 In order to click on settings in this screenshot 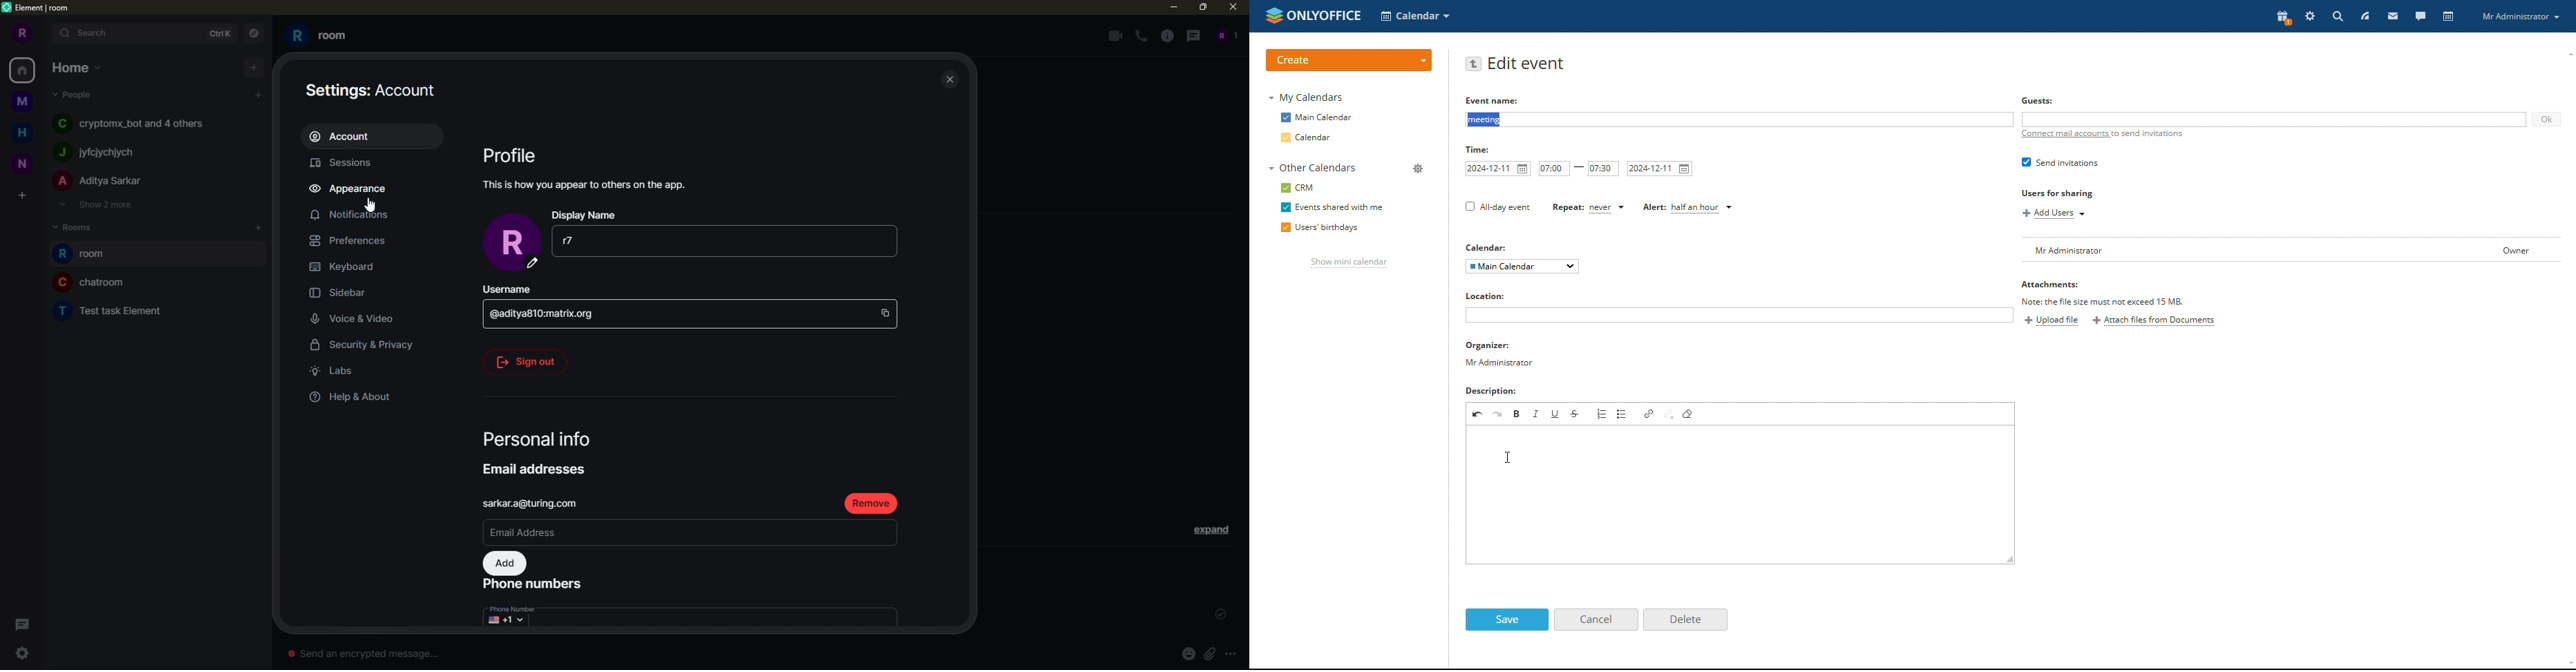, I will do `click(22, 653)`.